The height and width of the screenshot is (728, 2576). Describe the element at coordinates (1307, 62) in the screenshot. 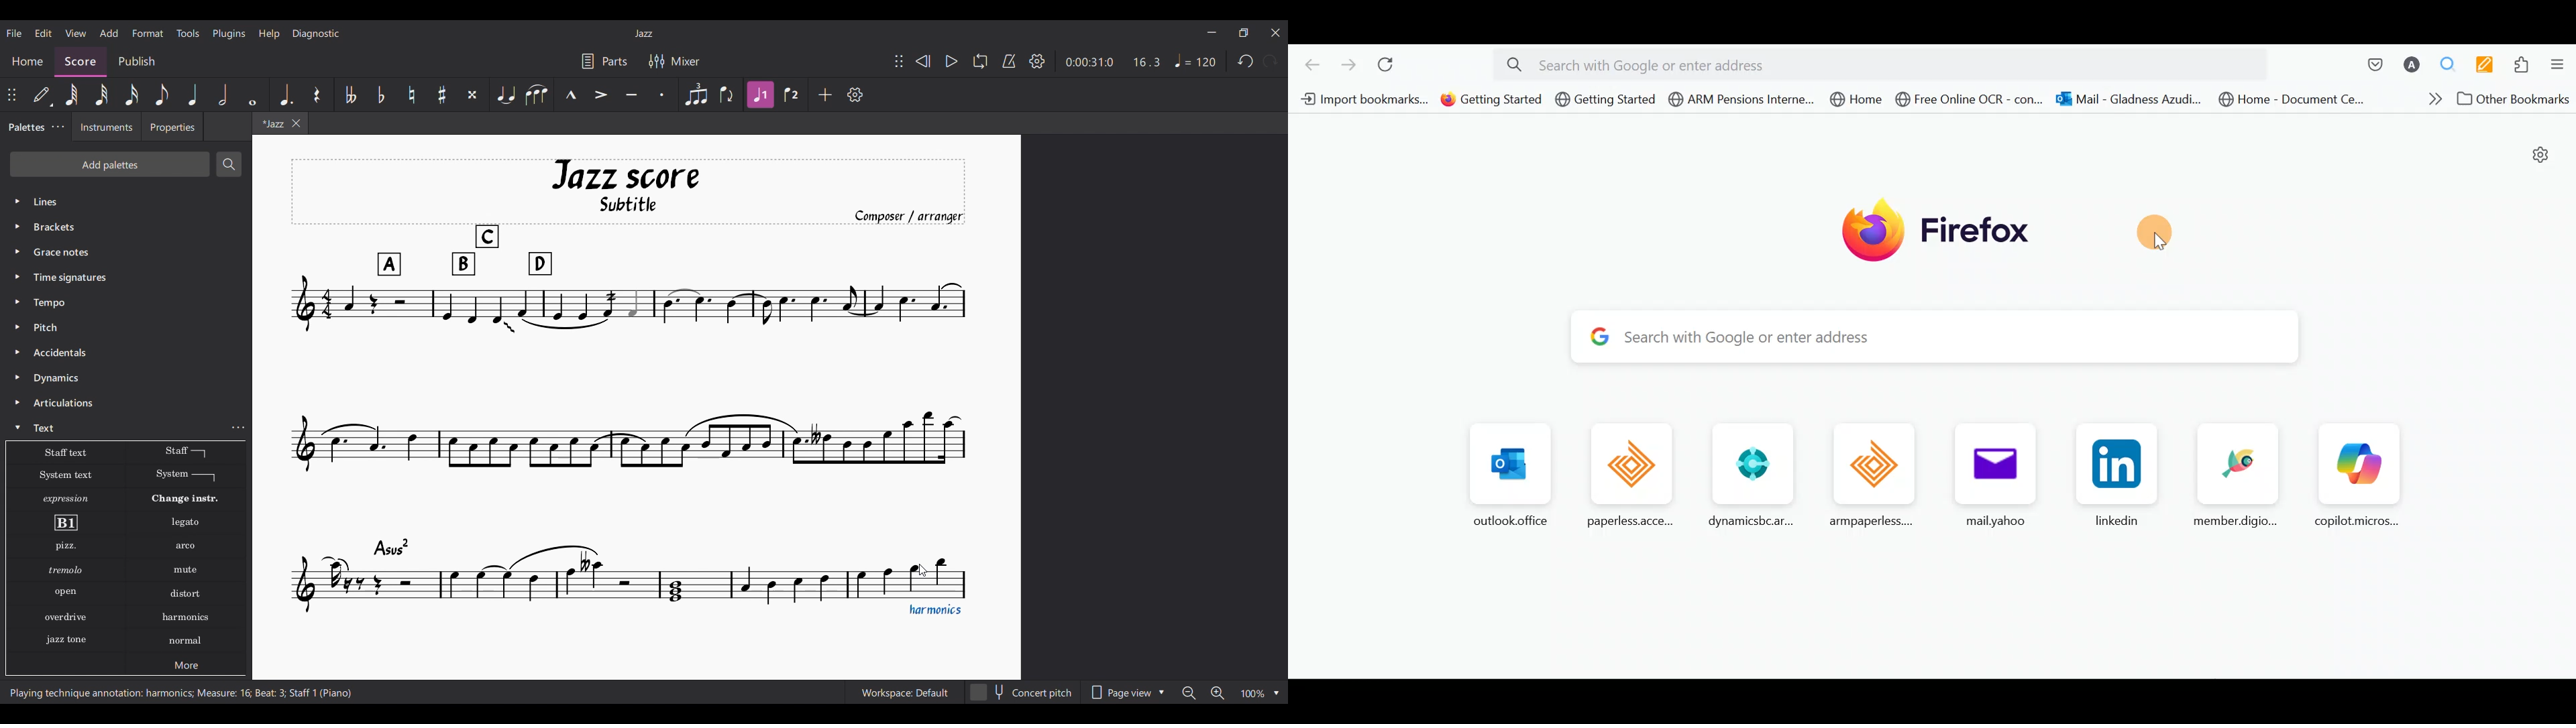

I see `Go back one page` at that location.